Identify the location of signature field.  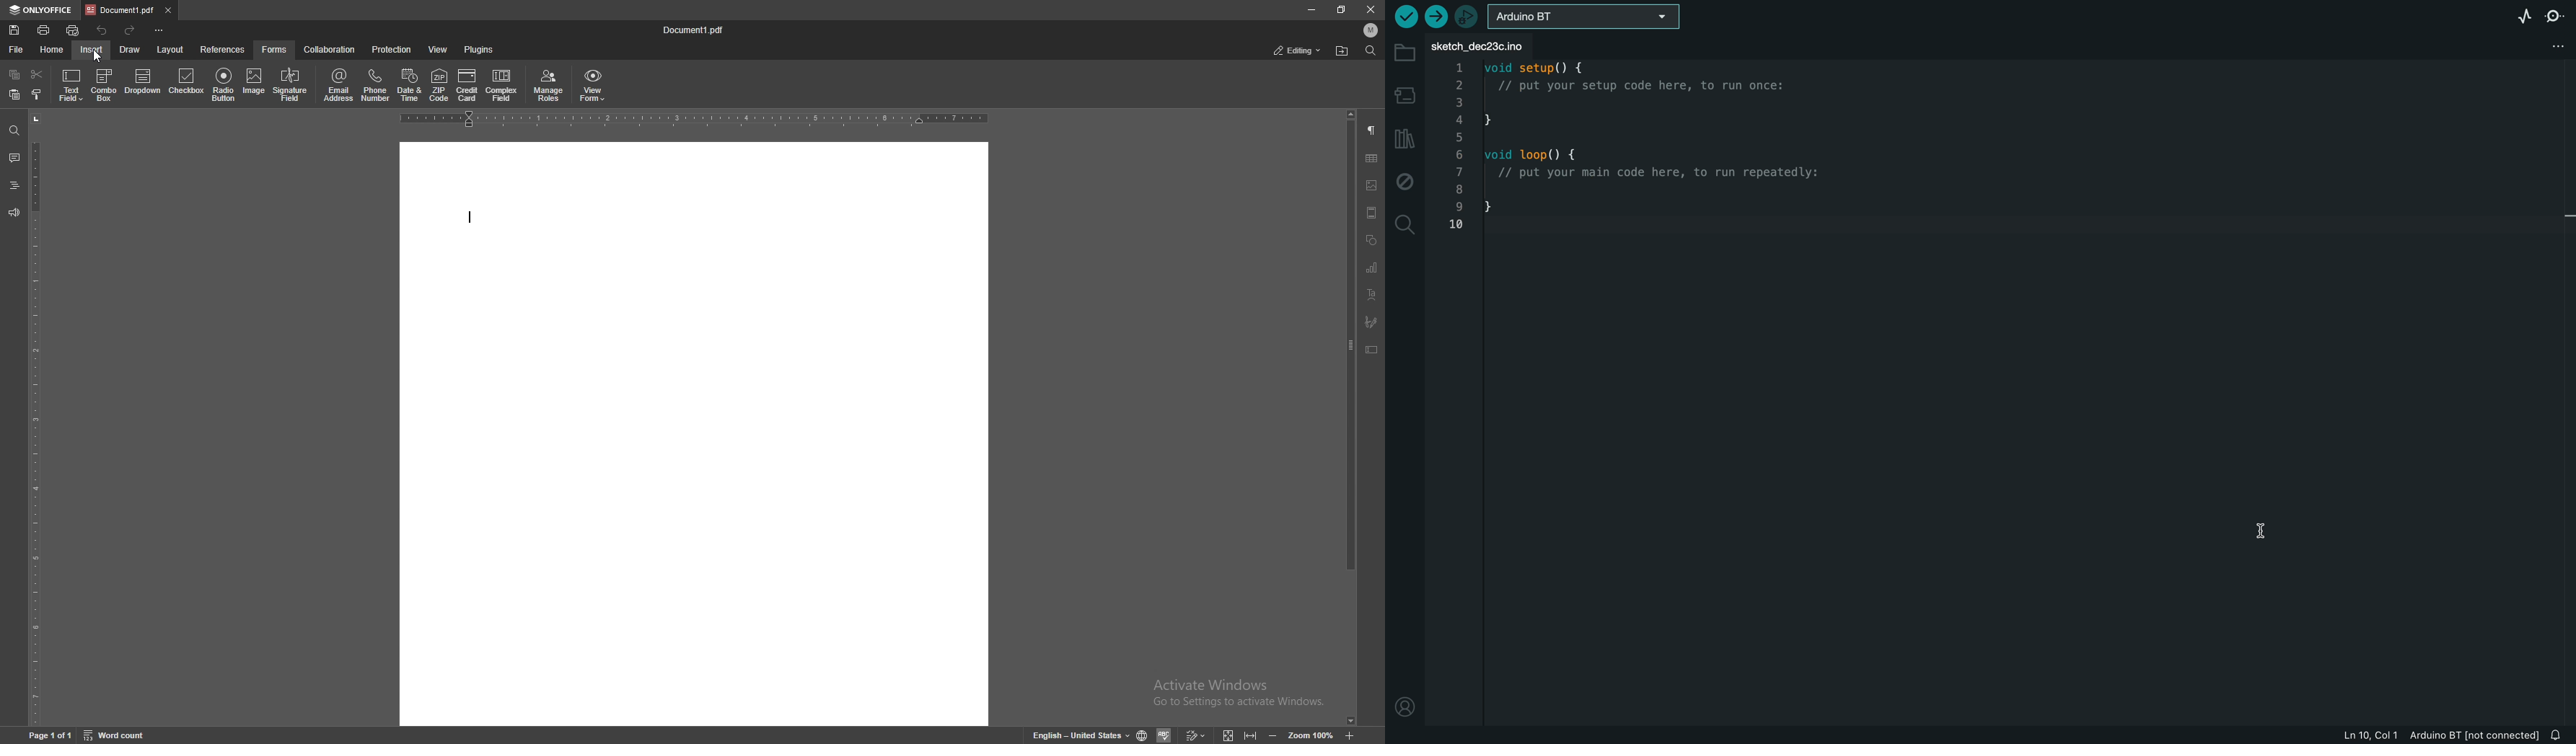
(290, 84).